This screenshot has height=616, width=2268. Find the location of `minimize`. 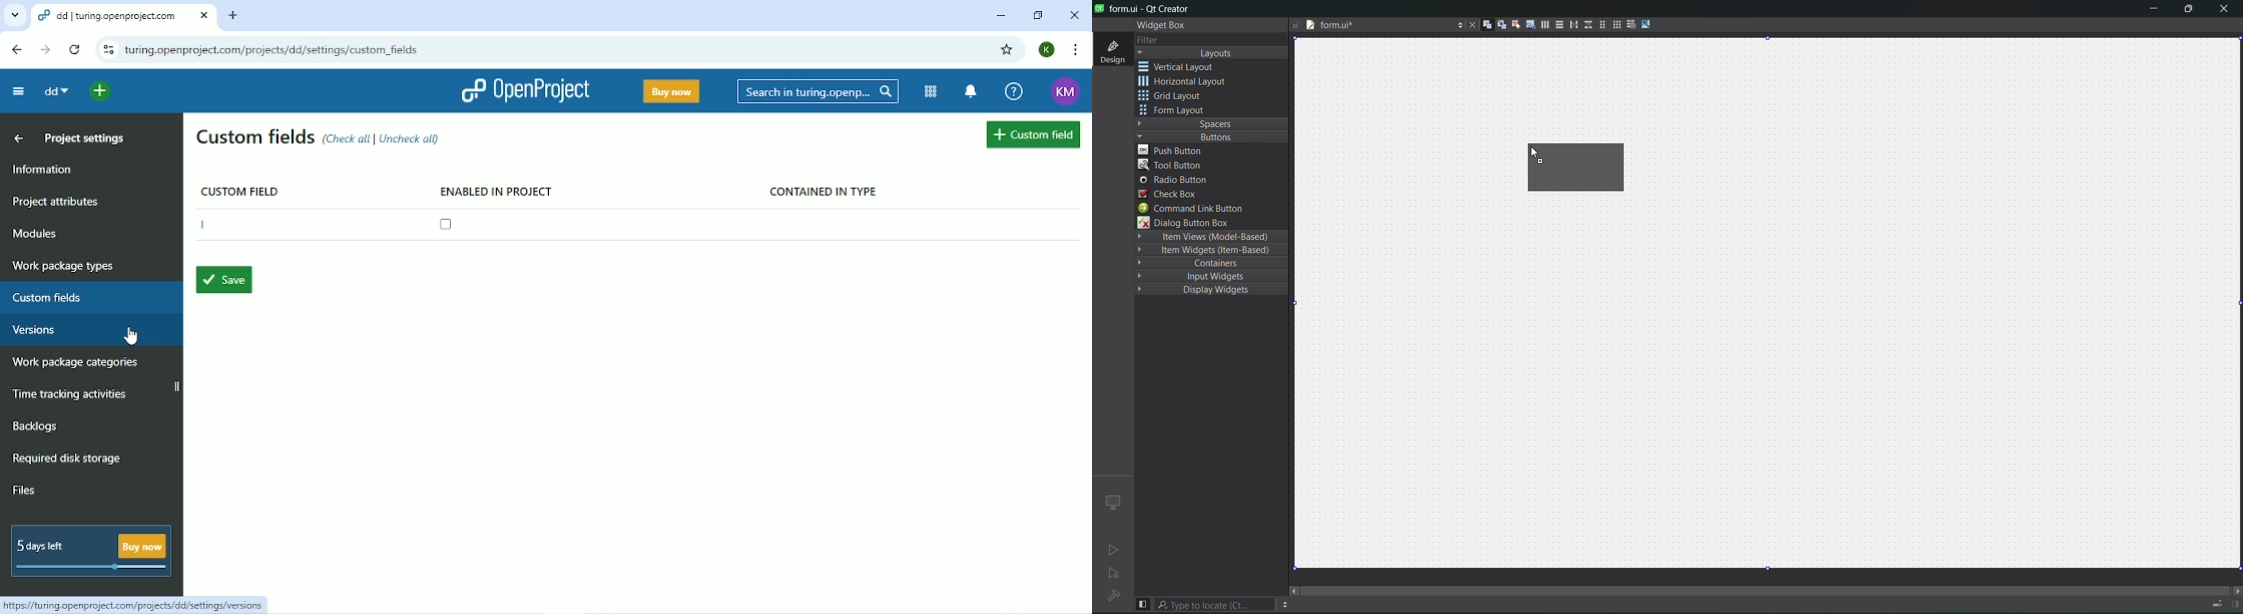

minimize is located at coordinates (2150, 10).